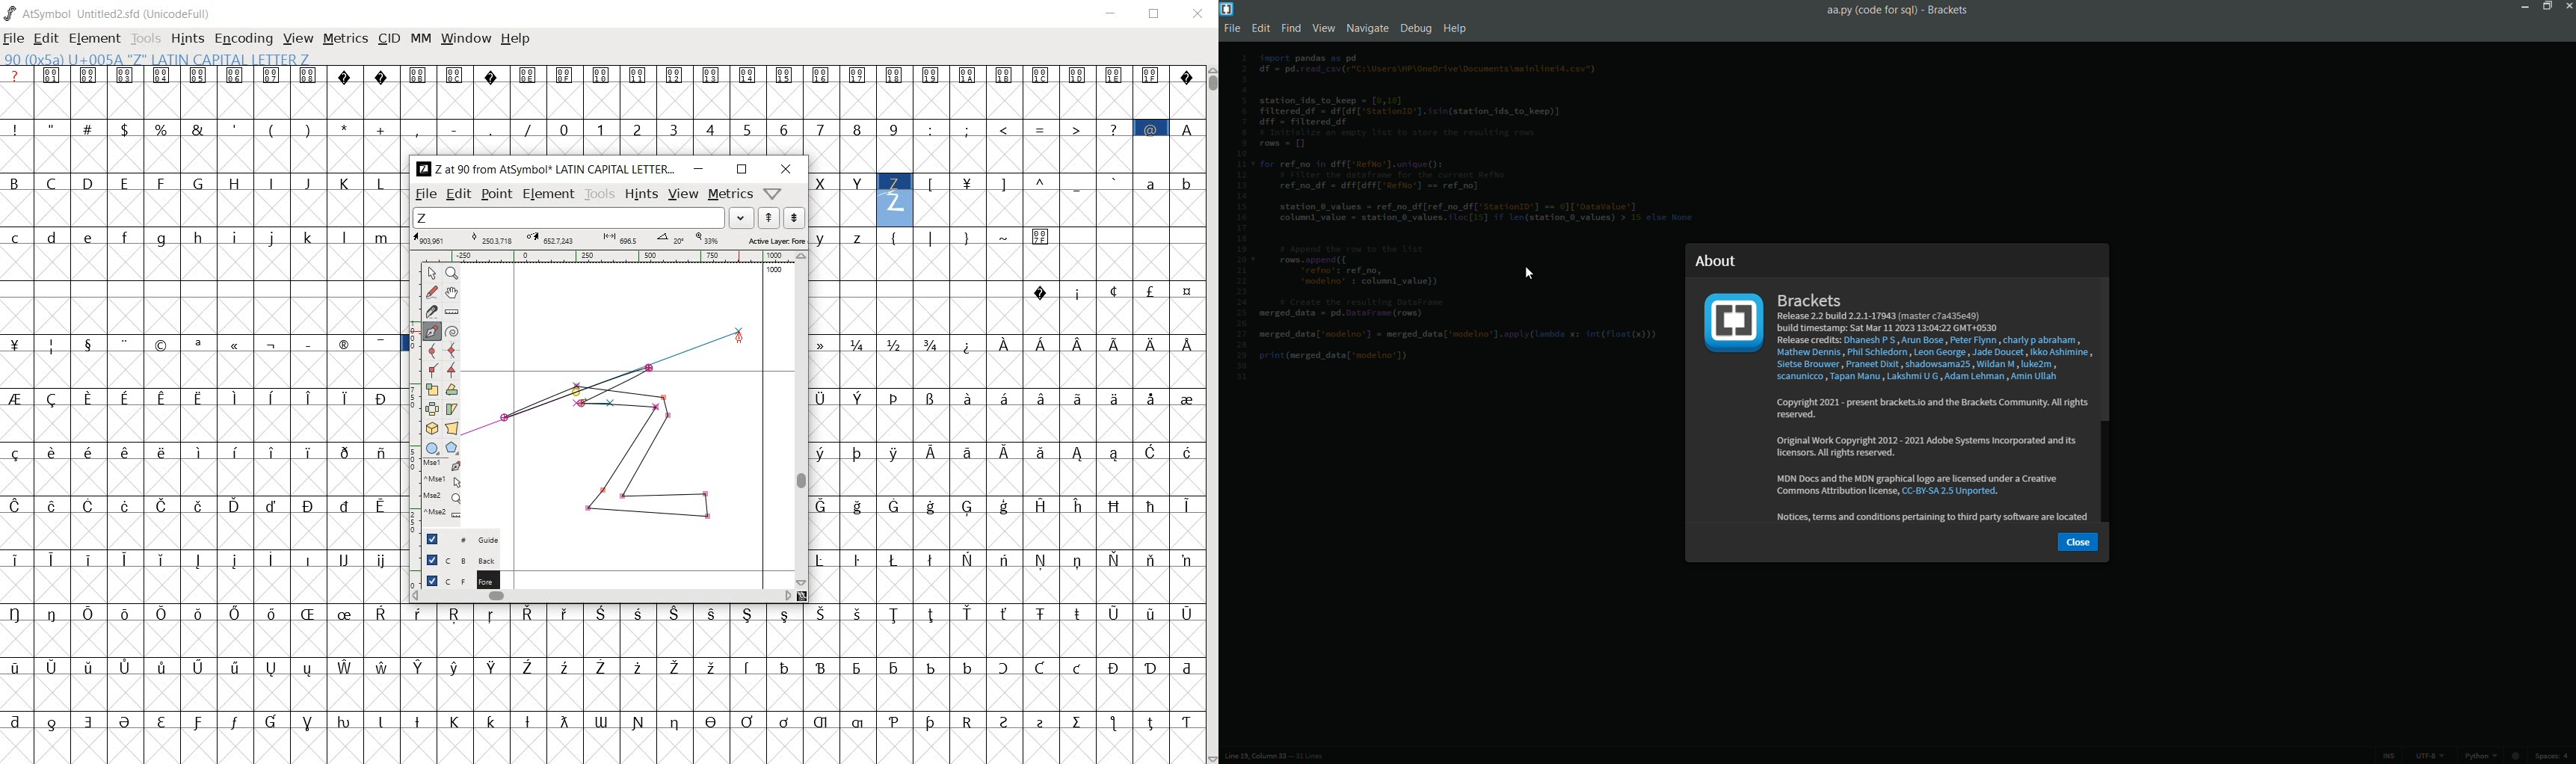  What do you see at coordinates (1367, 28) in the screenshot?
I see `navigate menu` at bounding box center [1367, 28].